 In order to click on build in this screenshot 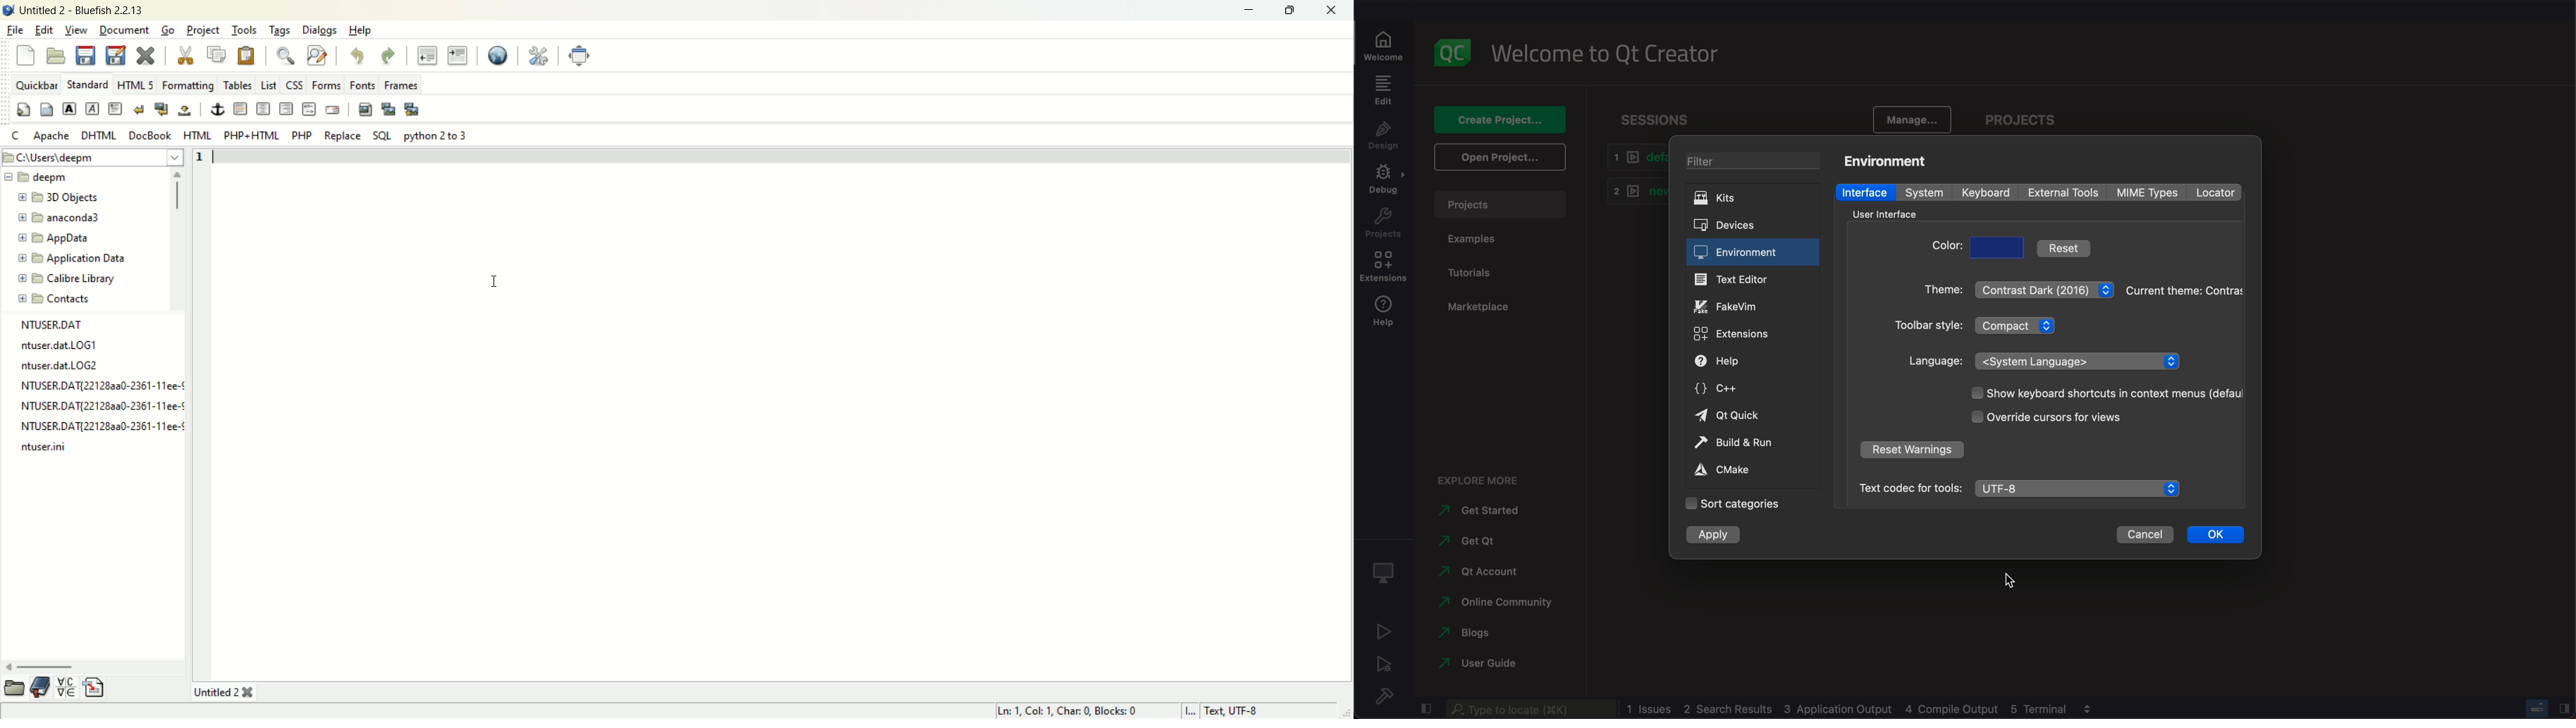, I will do `click(1390, 696)`.